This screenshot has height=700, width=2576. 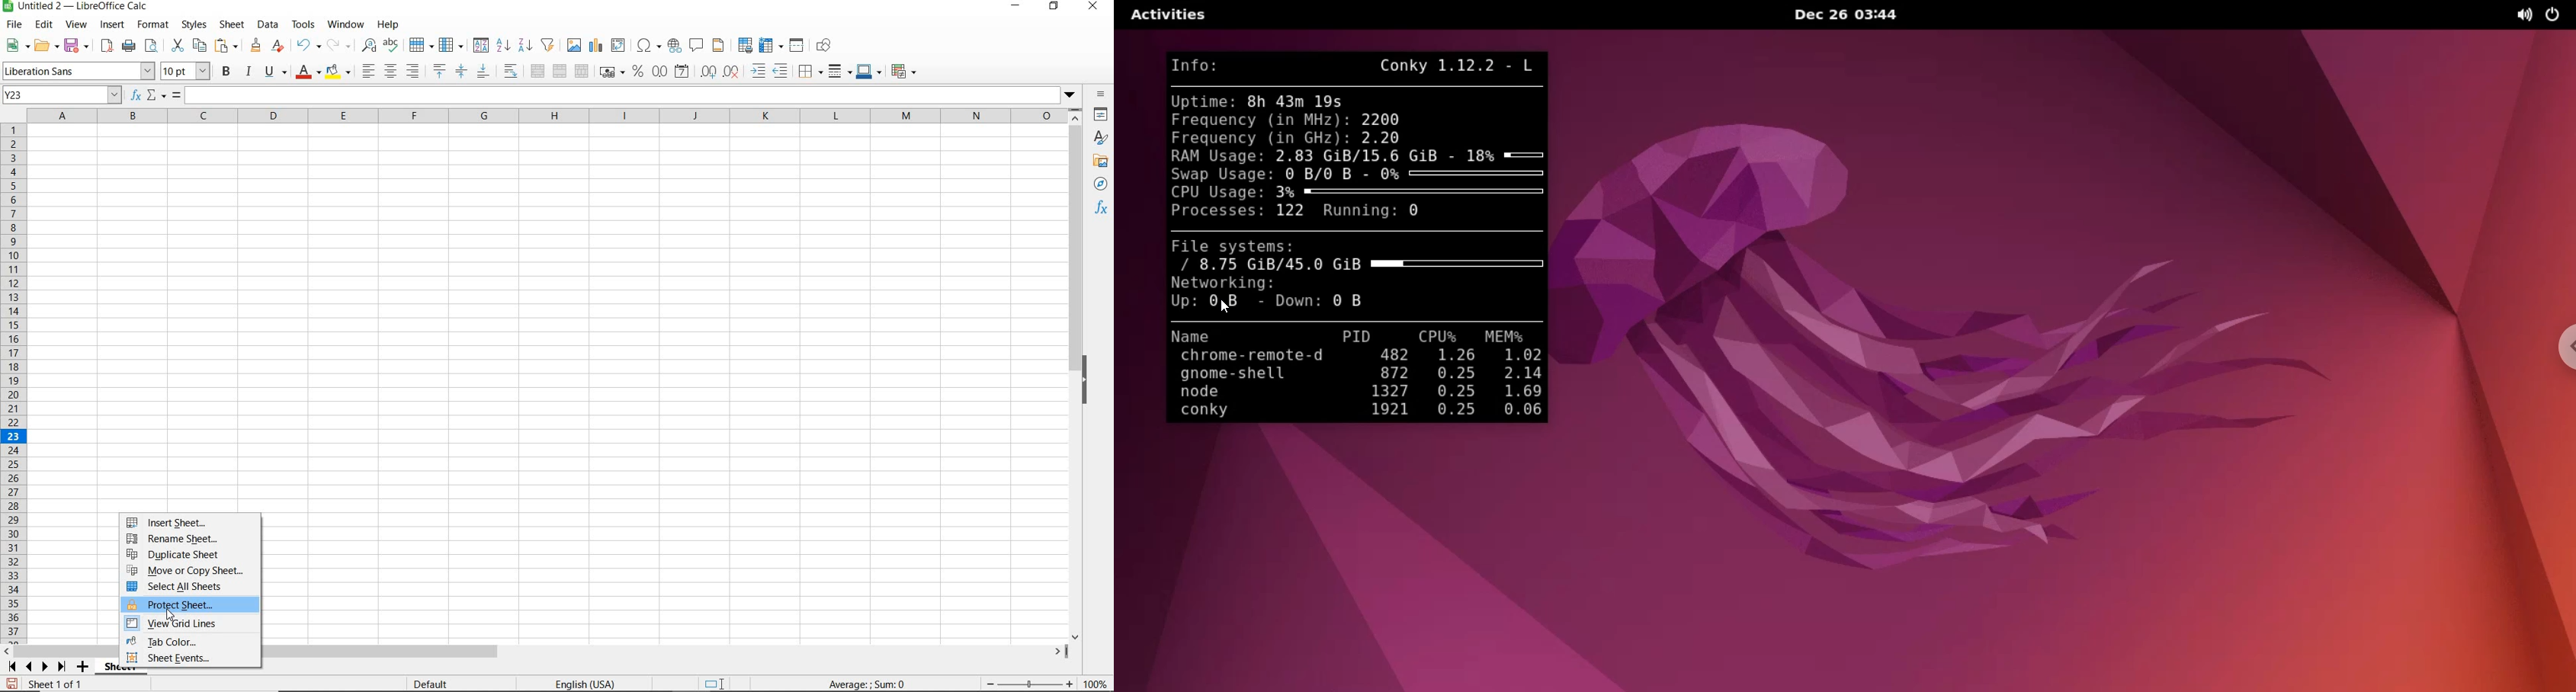 I want to click on FIND AND REPLACE, so click(x=366, y=45).